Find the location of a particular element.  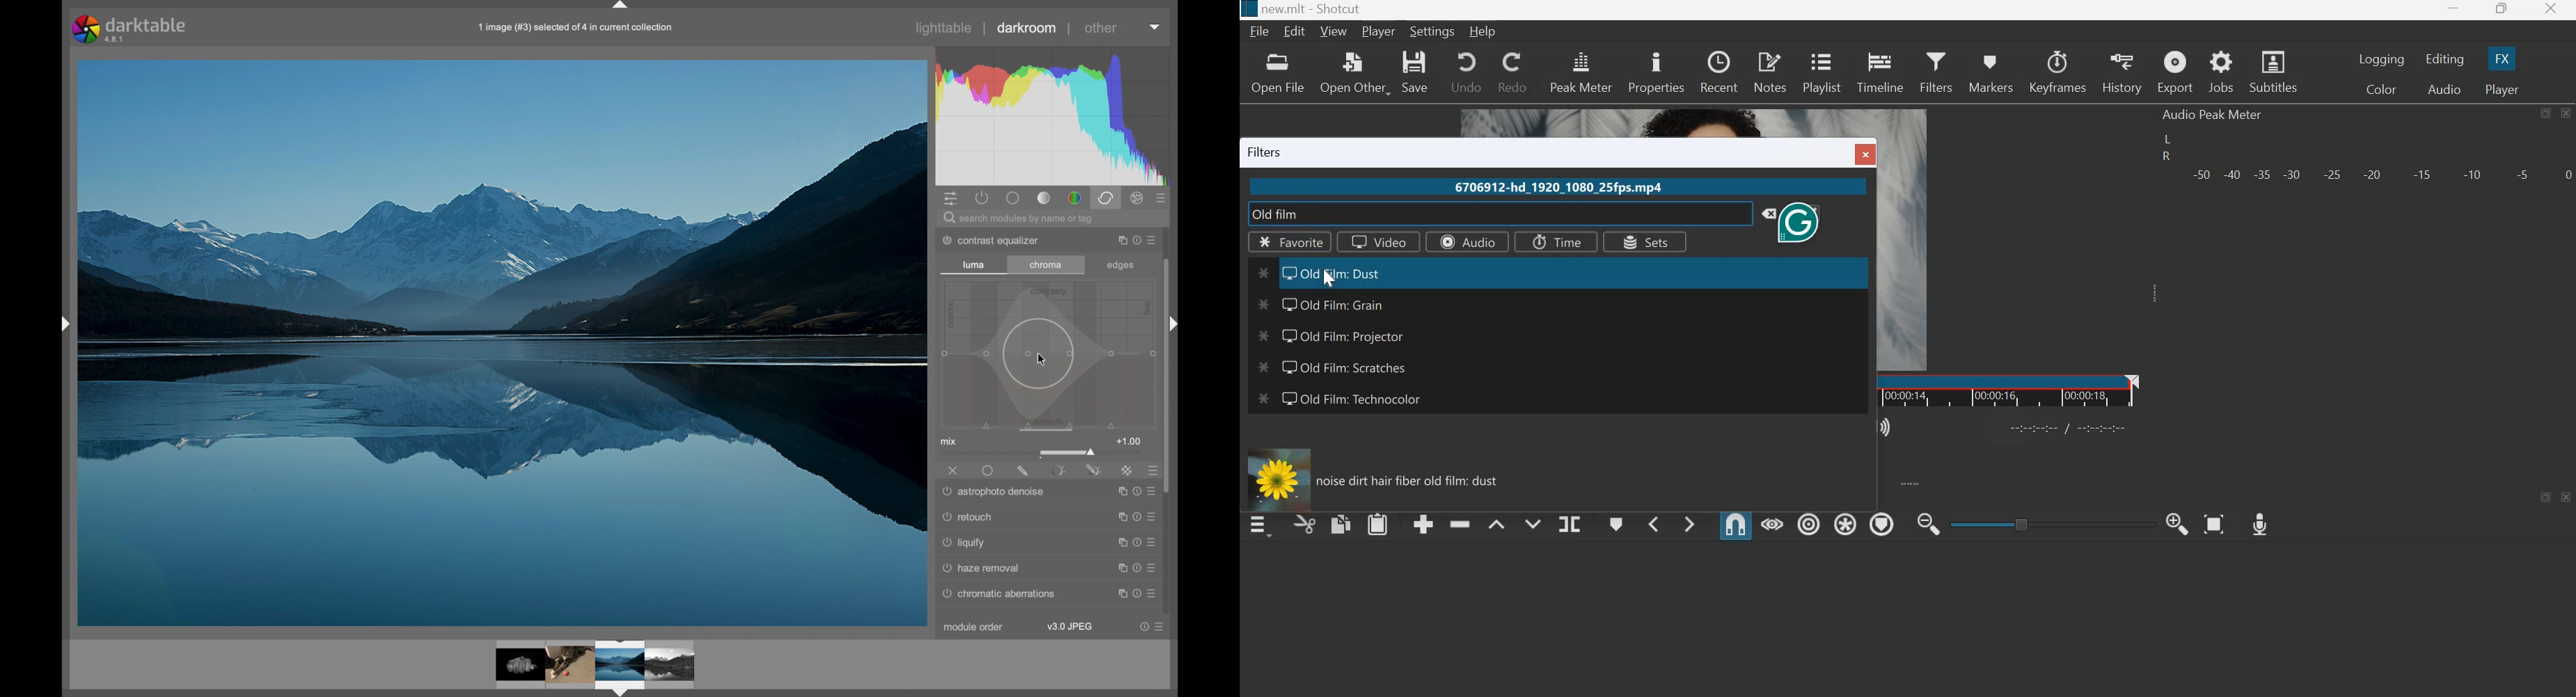

 is located at coordinates (1248, 9).